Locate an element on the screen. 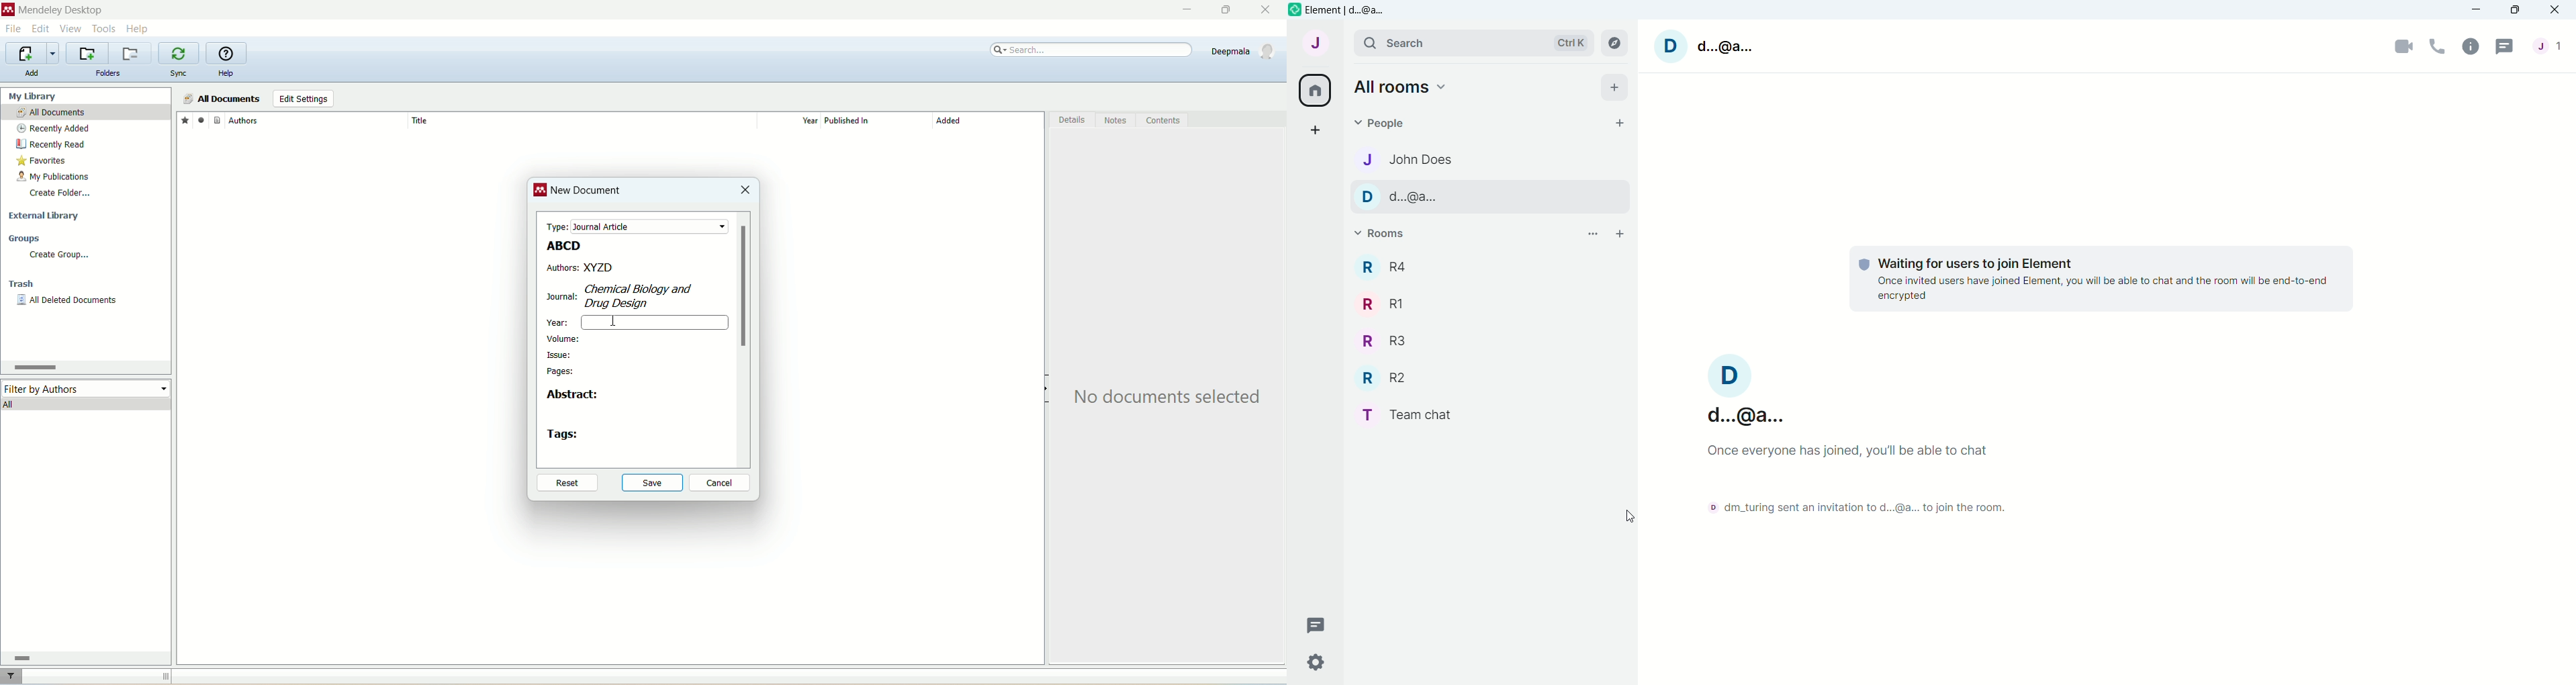 The image size is (2576, 700). favorites is located at coordinates (43, 162).